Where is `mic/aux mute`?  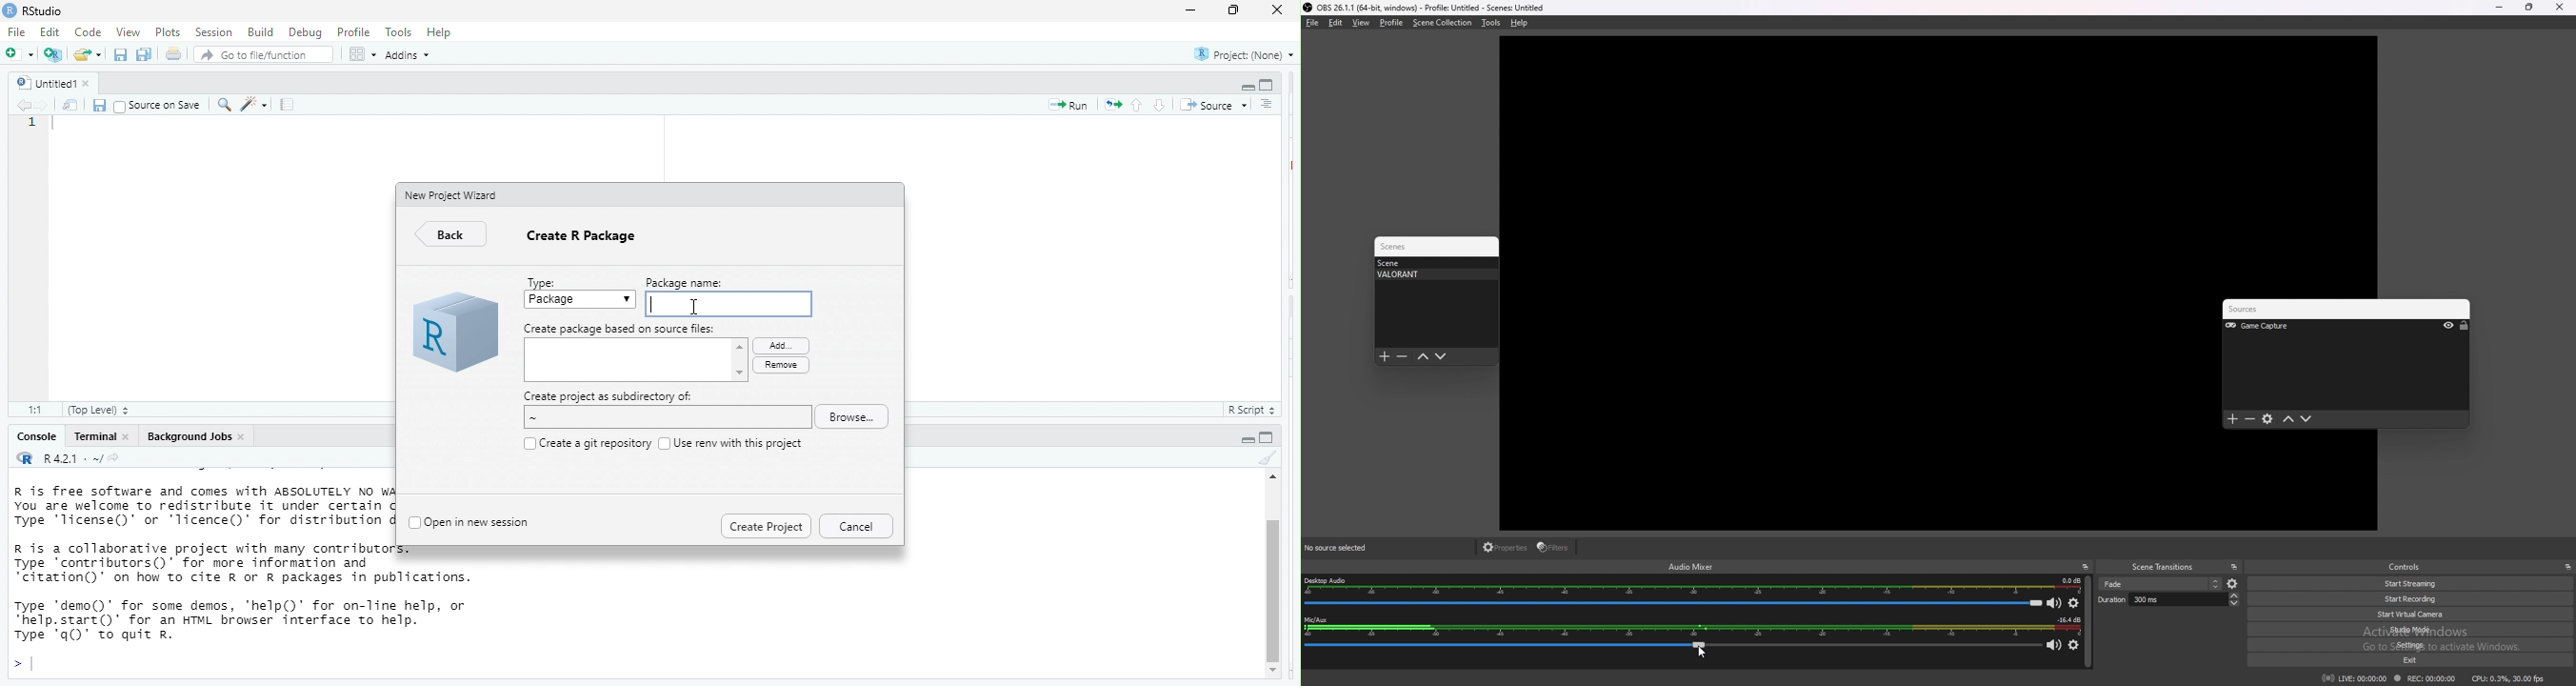 mic/aux mute is located at coordinates (2056, 646).